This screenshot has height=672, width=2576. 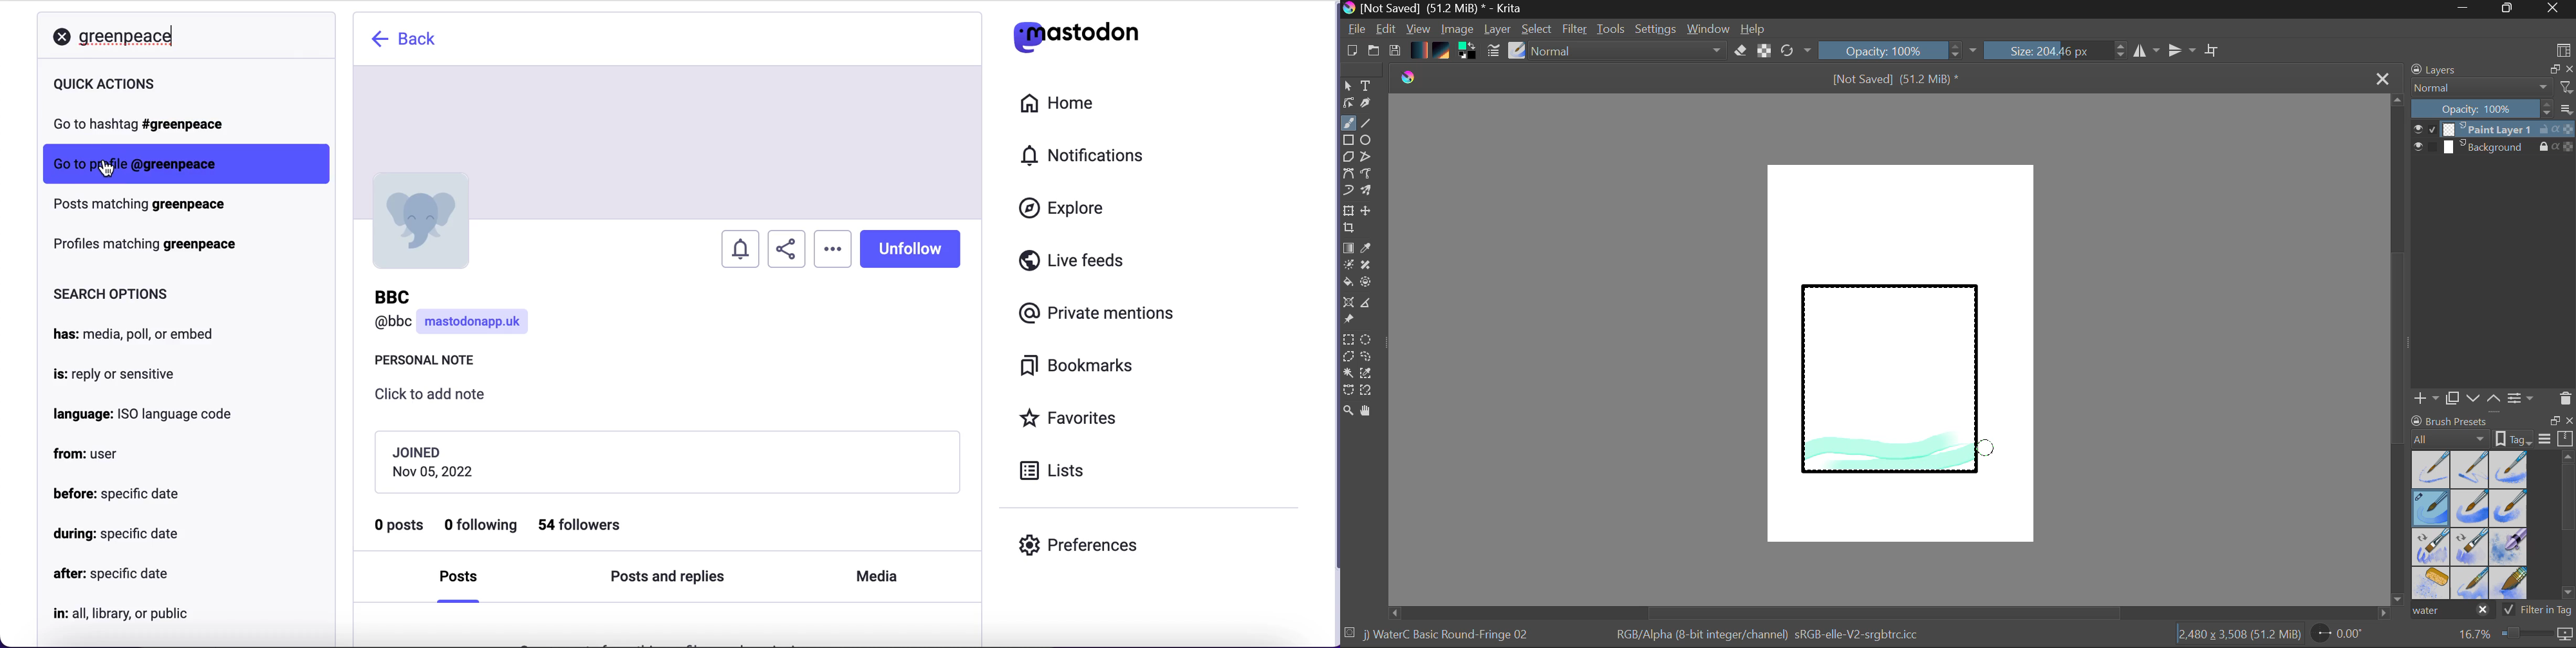 What do you see at coordinates (119, 611) in the screenshot?
I see `in` at bounding box center [119, 611].